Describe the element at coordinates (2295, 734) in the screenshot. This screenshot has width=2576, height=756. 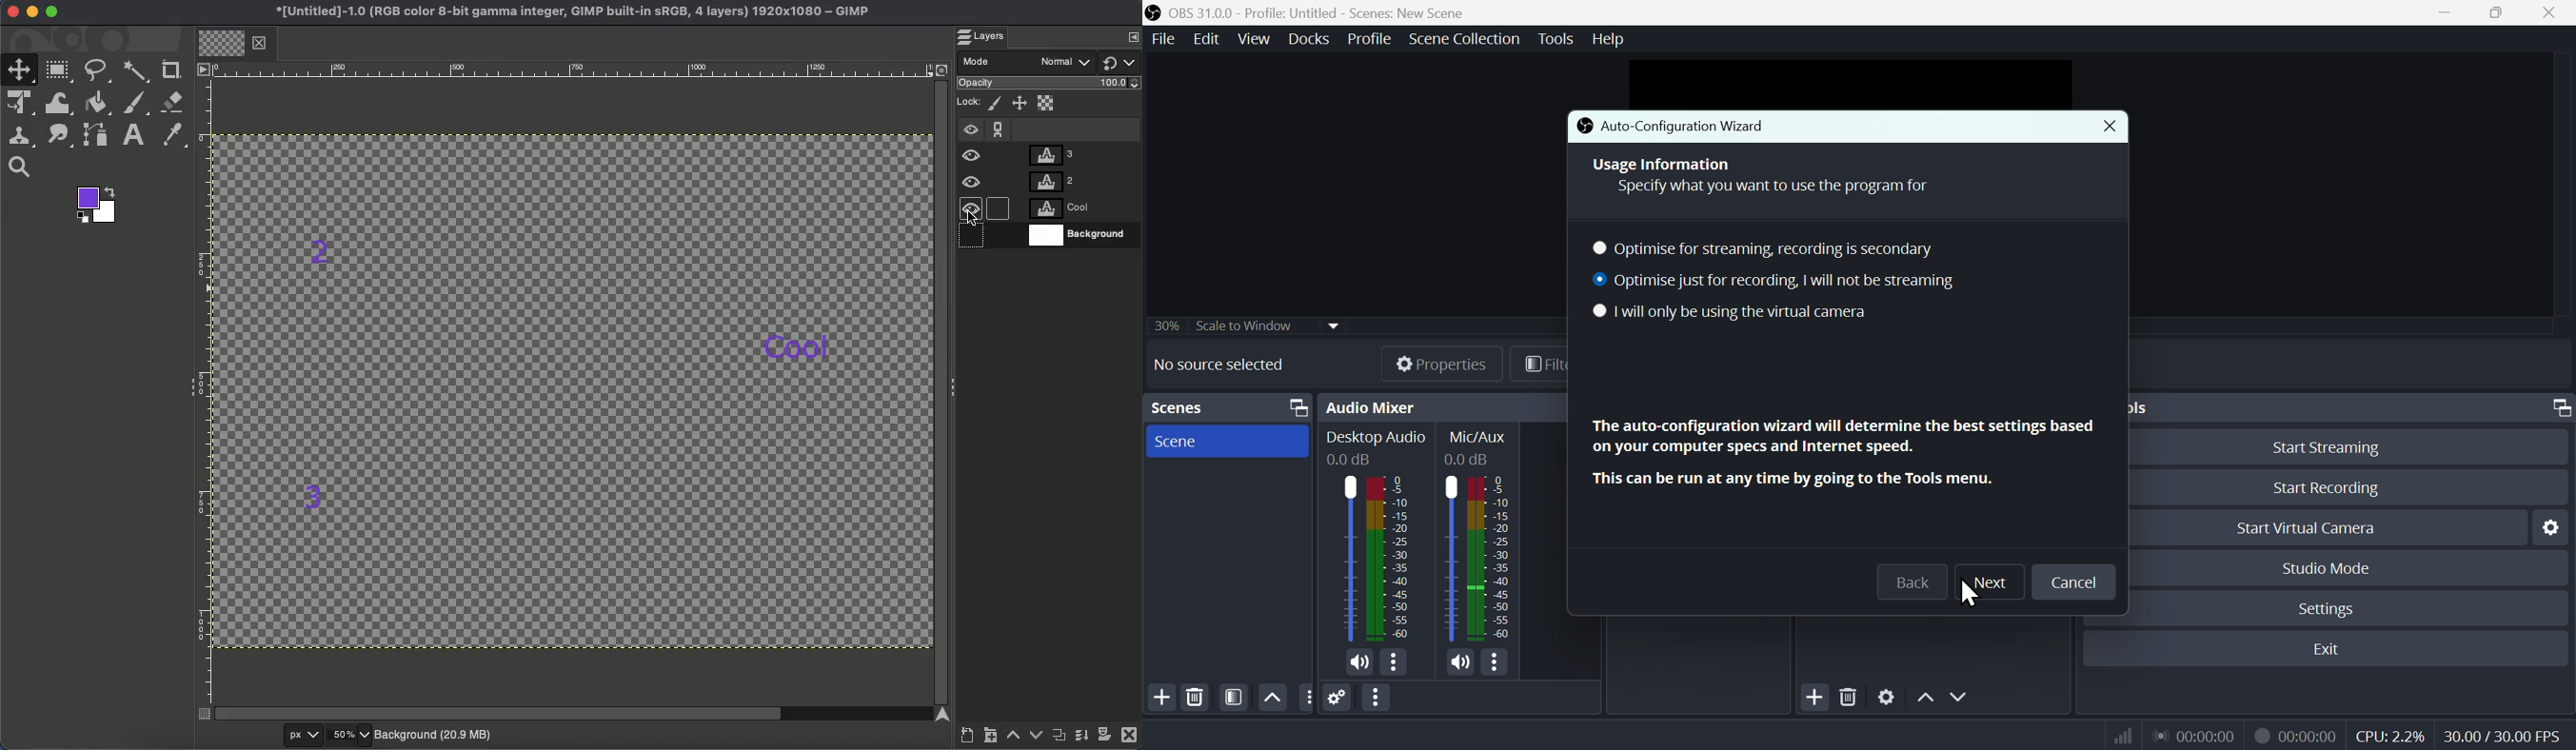
I see `Video recorder` at that location.